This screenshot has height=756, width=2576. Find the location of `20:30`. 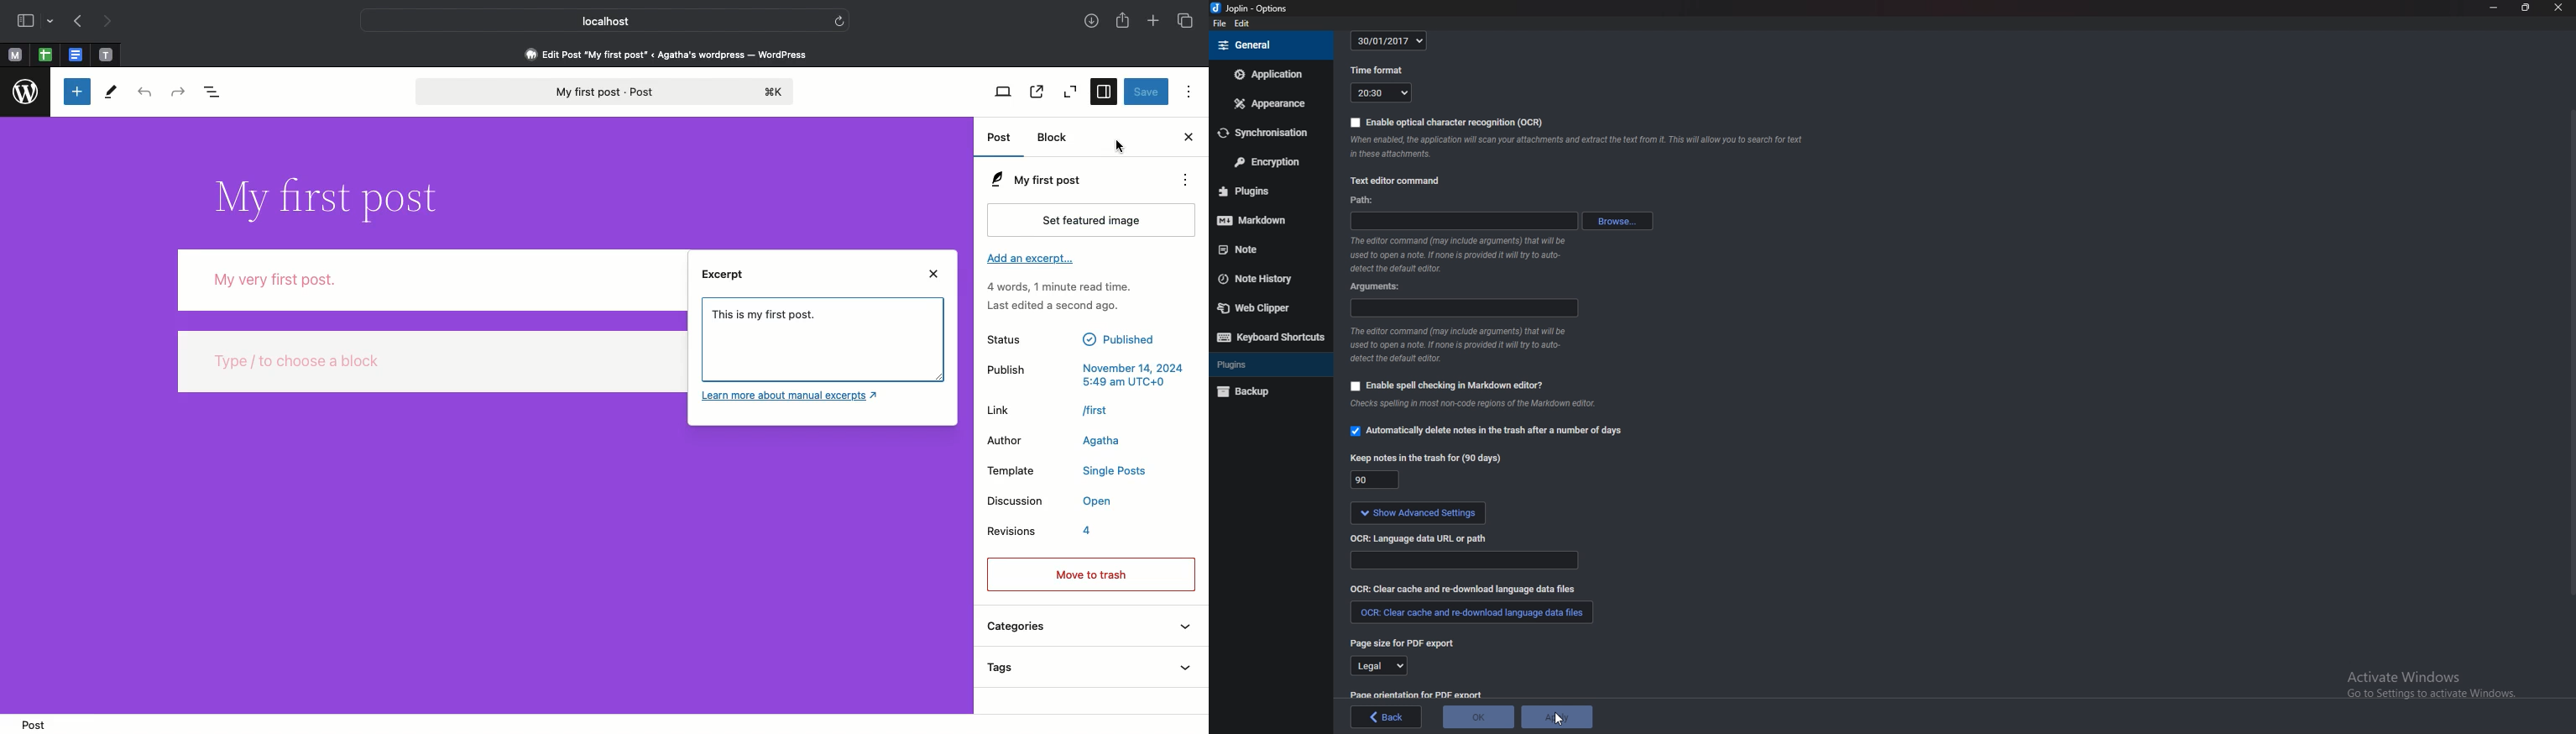

20:30 is located at coordinates (1380, 93).